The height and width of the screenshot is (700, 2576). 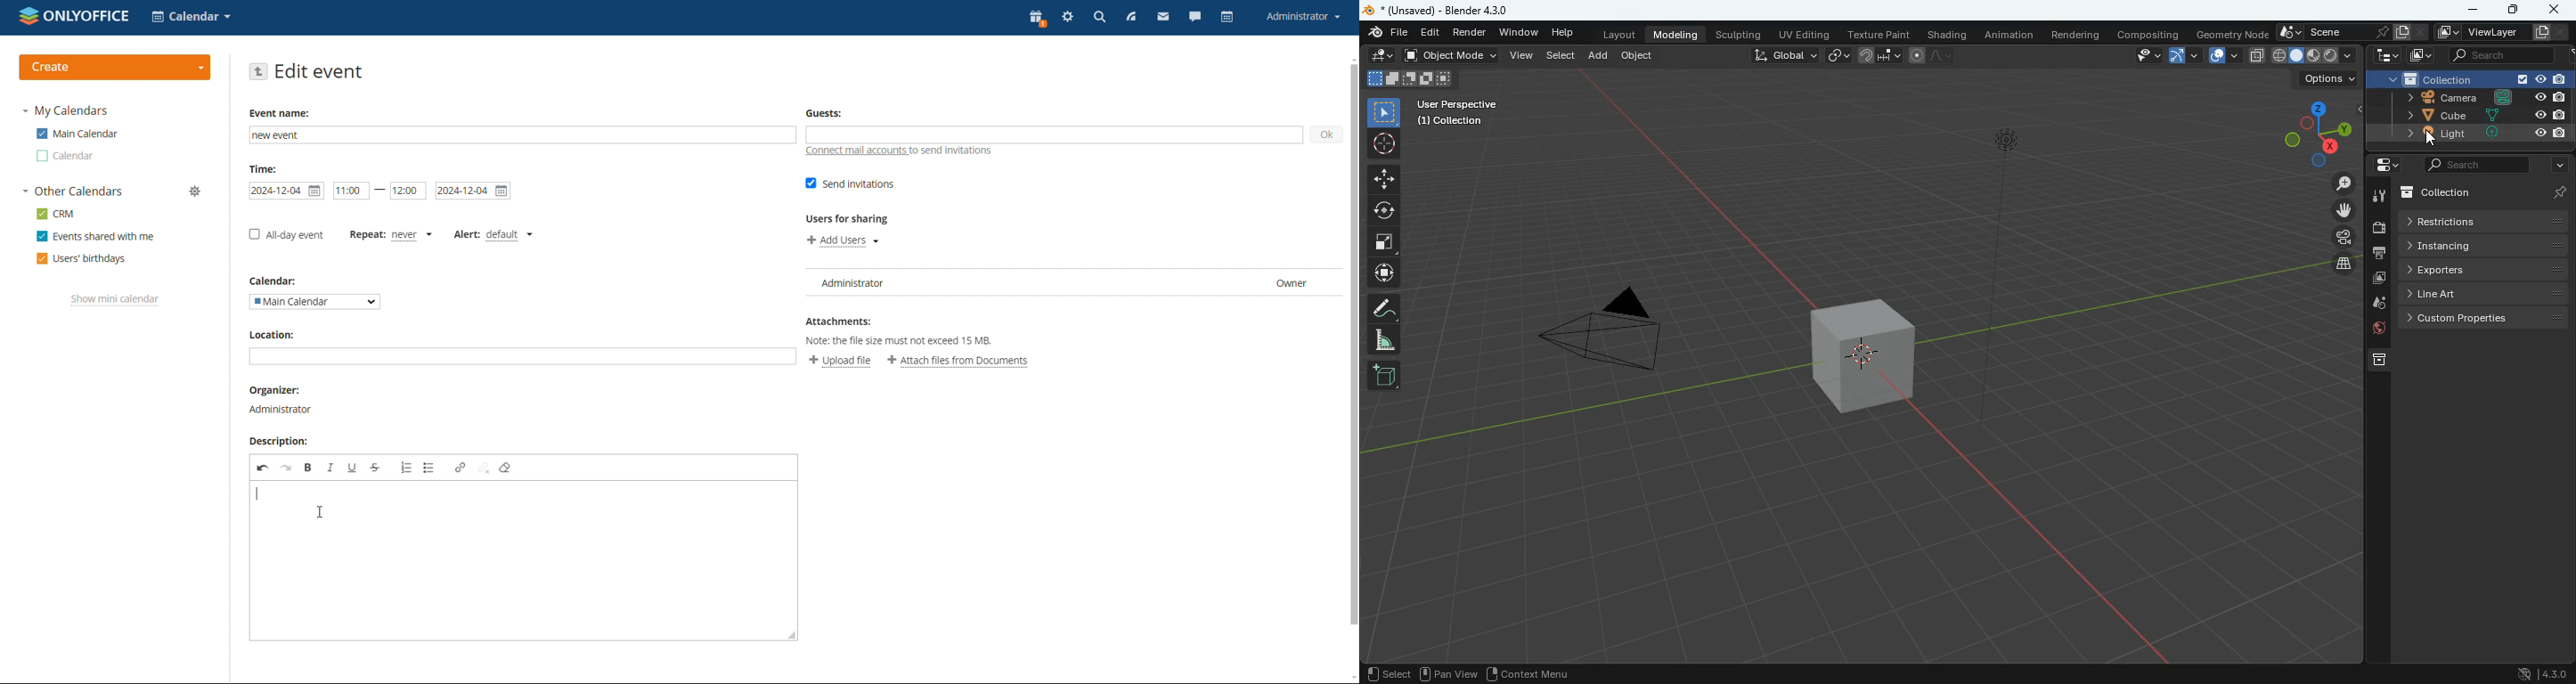 I want to click on help, so click(x=1561, y=31).